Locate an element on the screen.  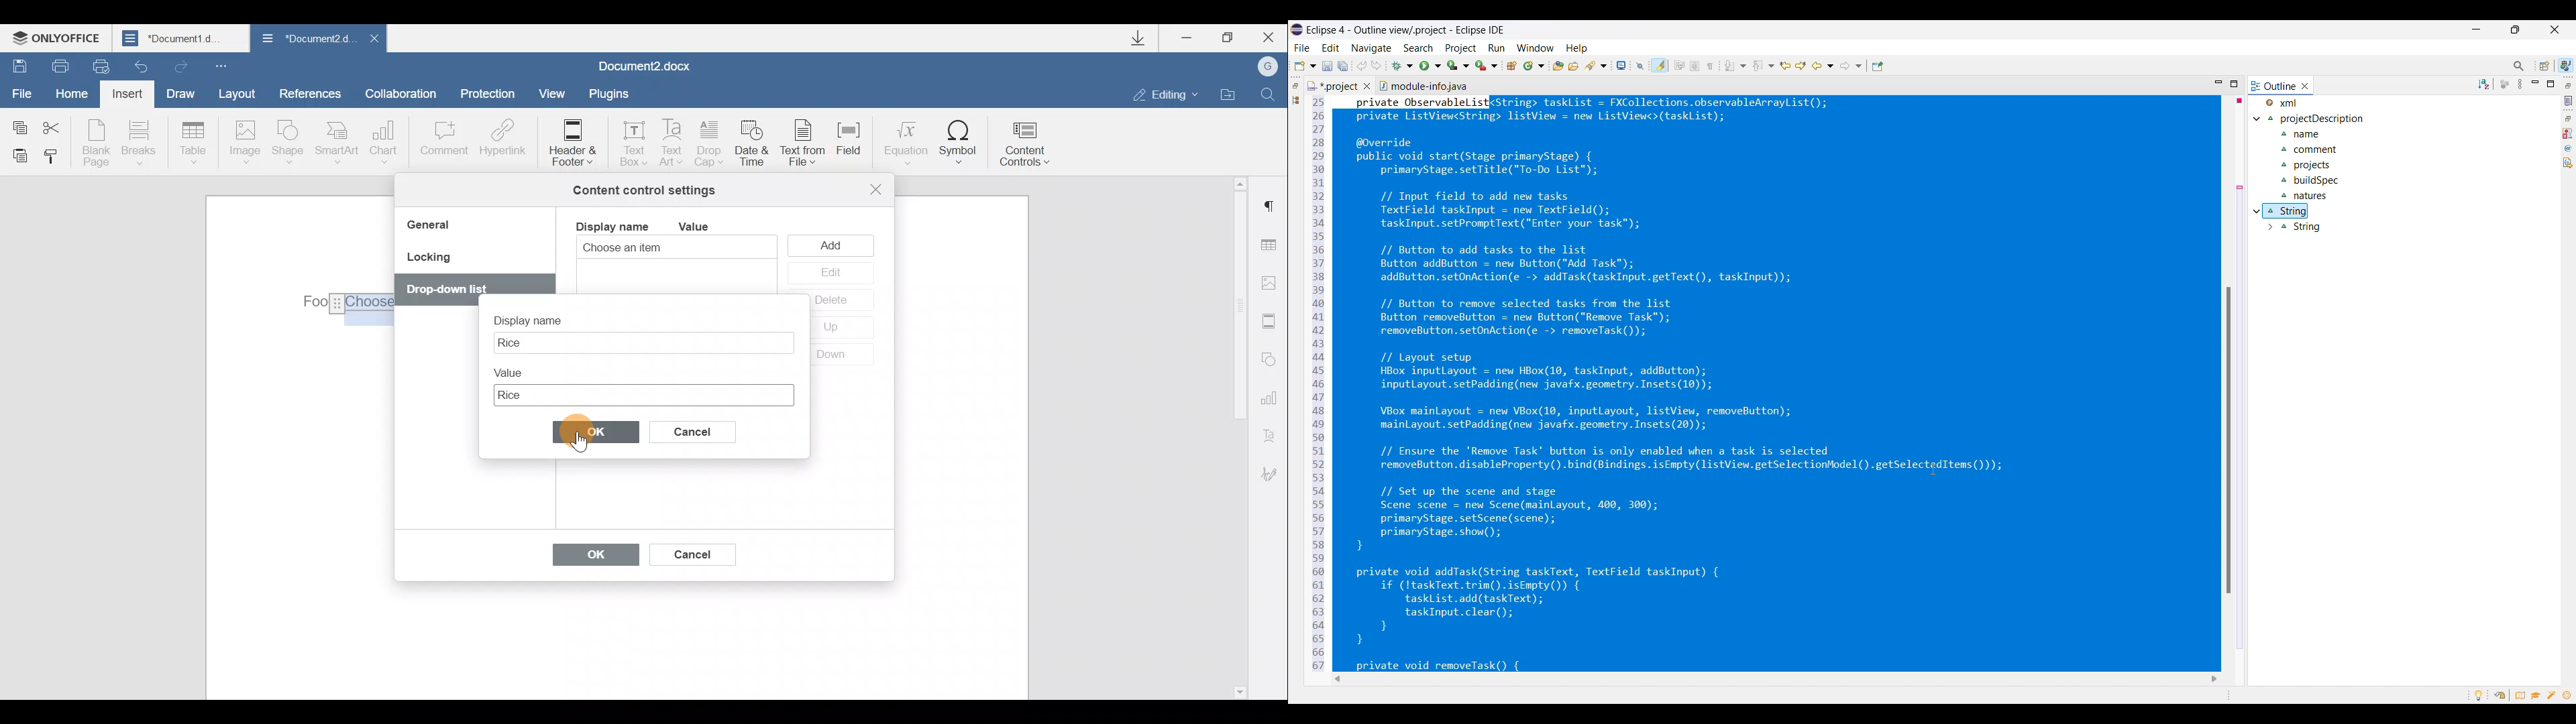
Date & time is located at coordinates (754, 145).